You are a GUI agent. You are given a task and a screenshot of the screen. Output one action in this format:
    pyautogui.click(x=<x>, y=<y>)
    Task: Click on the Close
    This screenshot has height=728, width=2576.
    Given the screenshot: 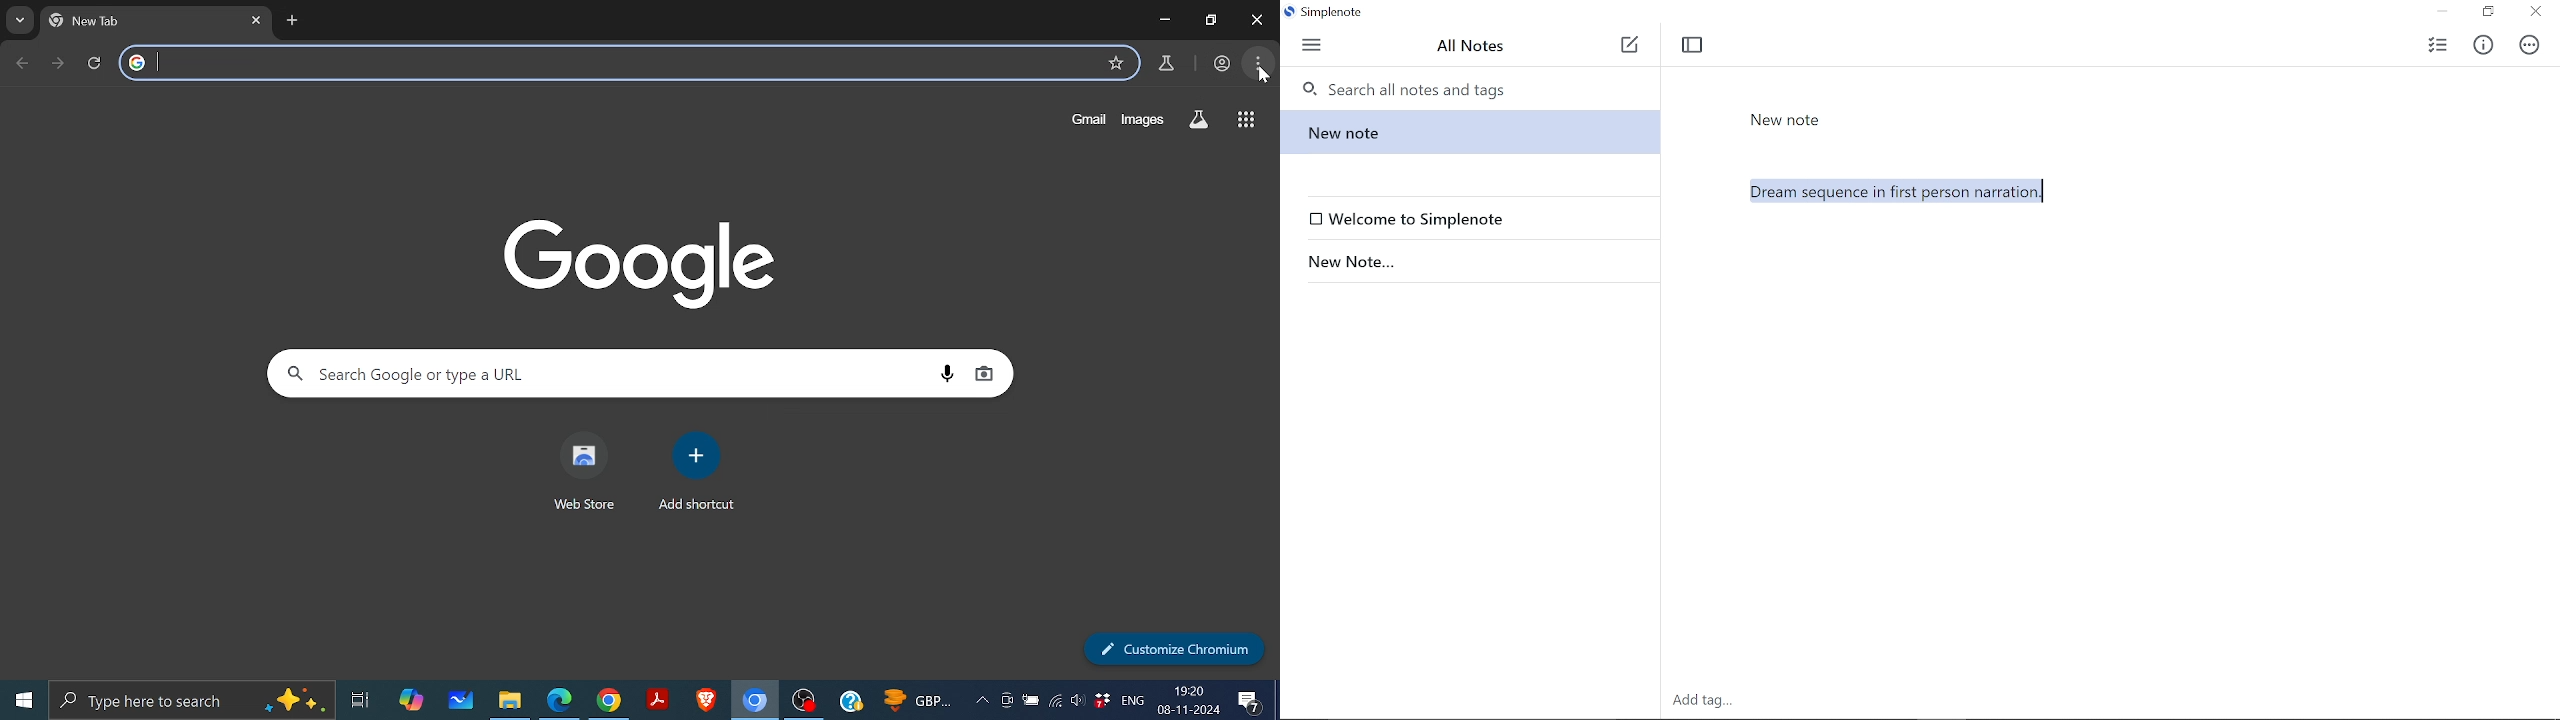 What is the action you would take?
    pyautogui.click(x=2536, y=13)
    